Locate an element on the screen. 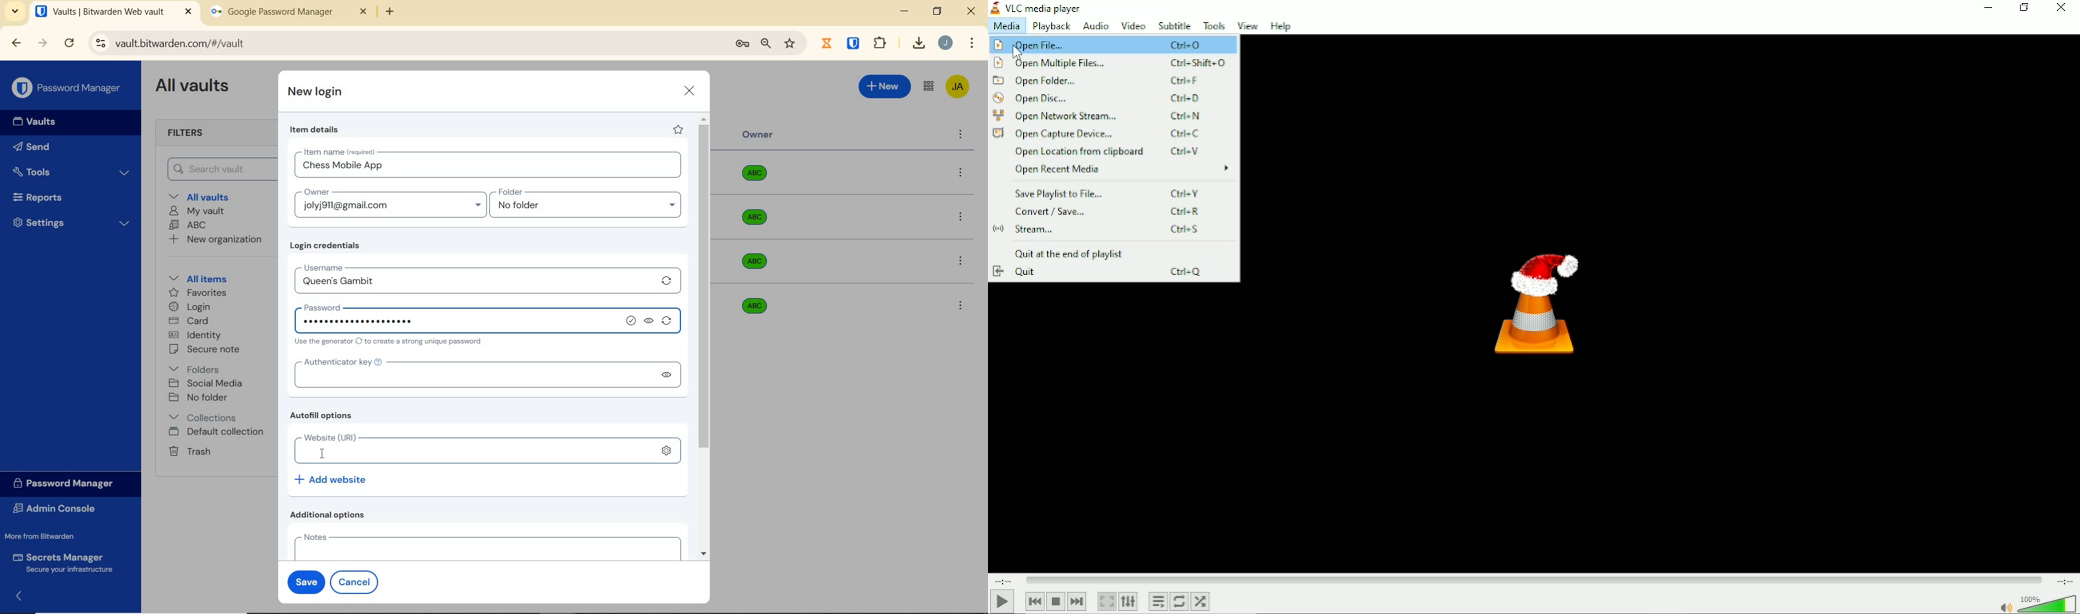 Image resolution: width=2100 pixels, height=616 pixels. Item name is located at coordinates (341, 152).